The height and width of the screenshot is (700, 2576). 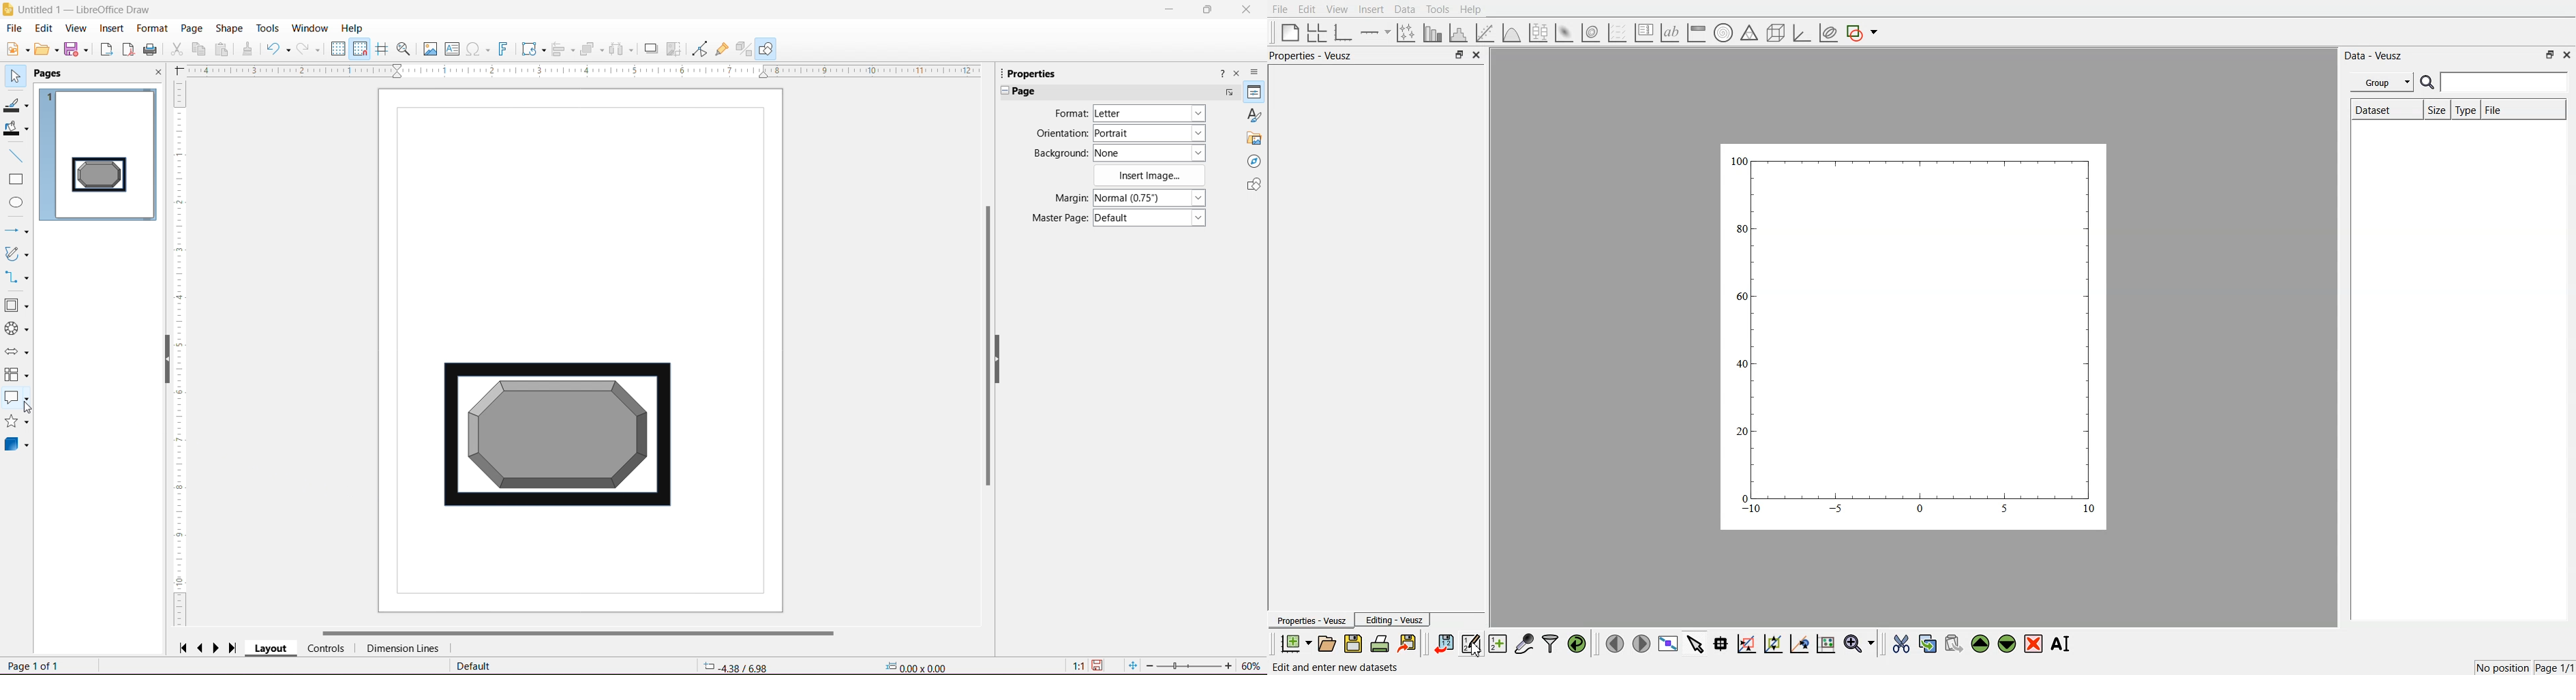 What do you see at coordinates (128, 50) in the screenshot?
I see `Export directly as PDF` at bounding box center [128, 50].